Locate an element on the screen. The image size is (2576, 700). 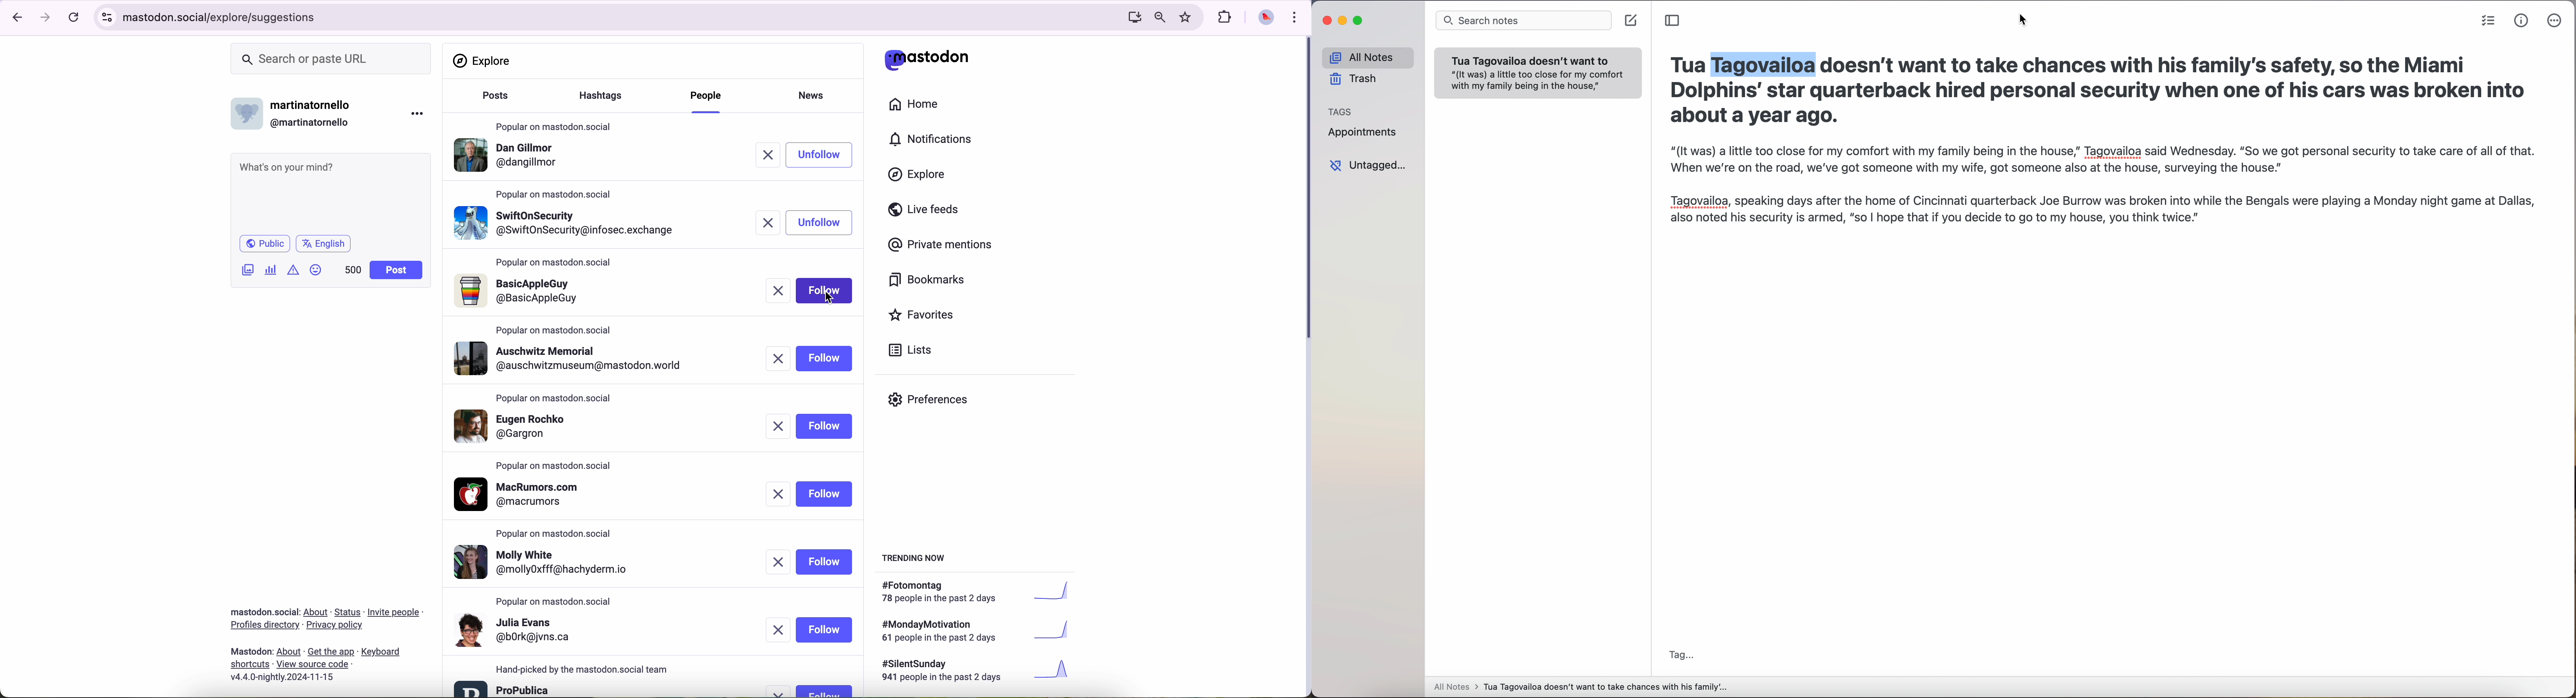
popular on mastodon.social is located at coordinates (554, 124).